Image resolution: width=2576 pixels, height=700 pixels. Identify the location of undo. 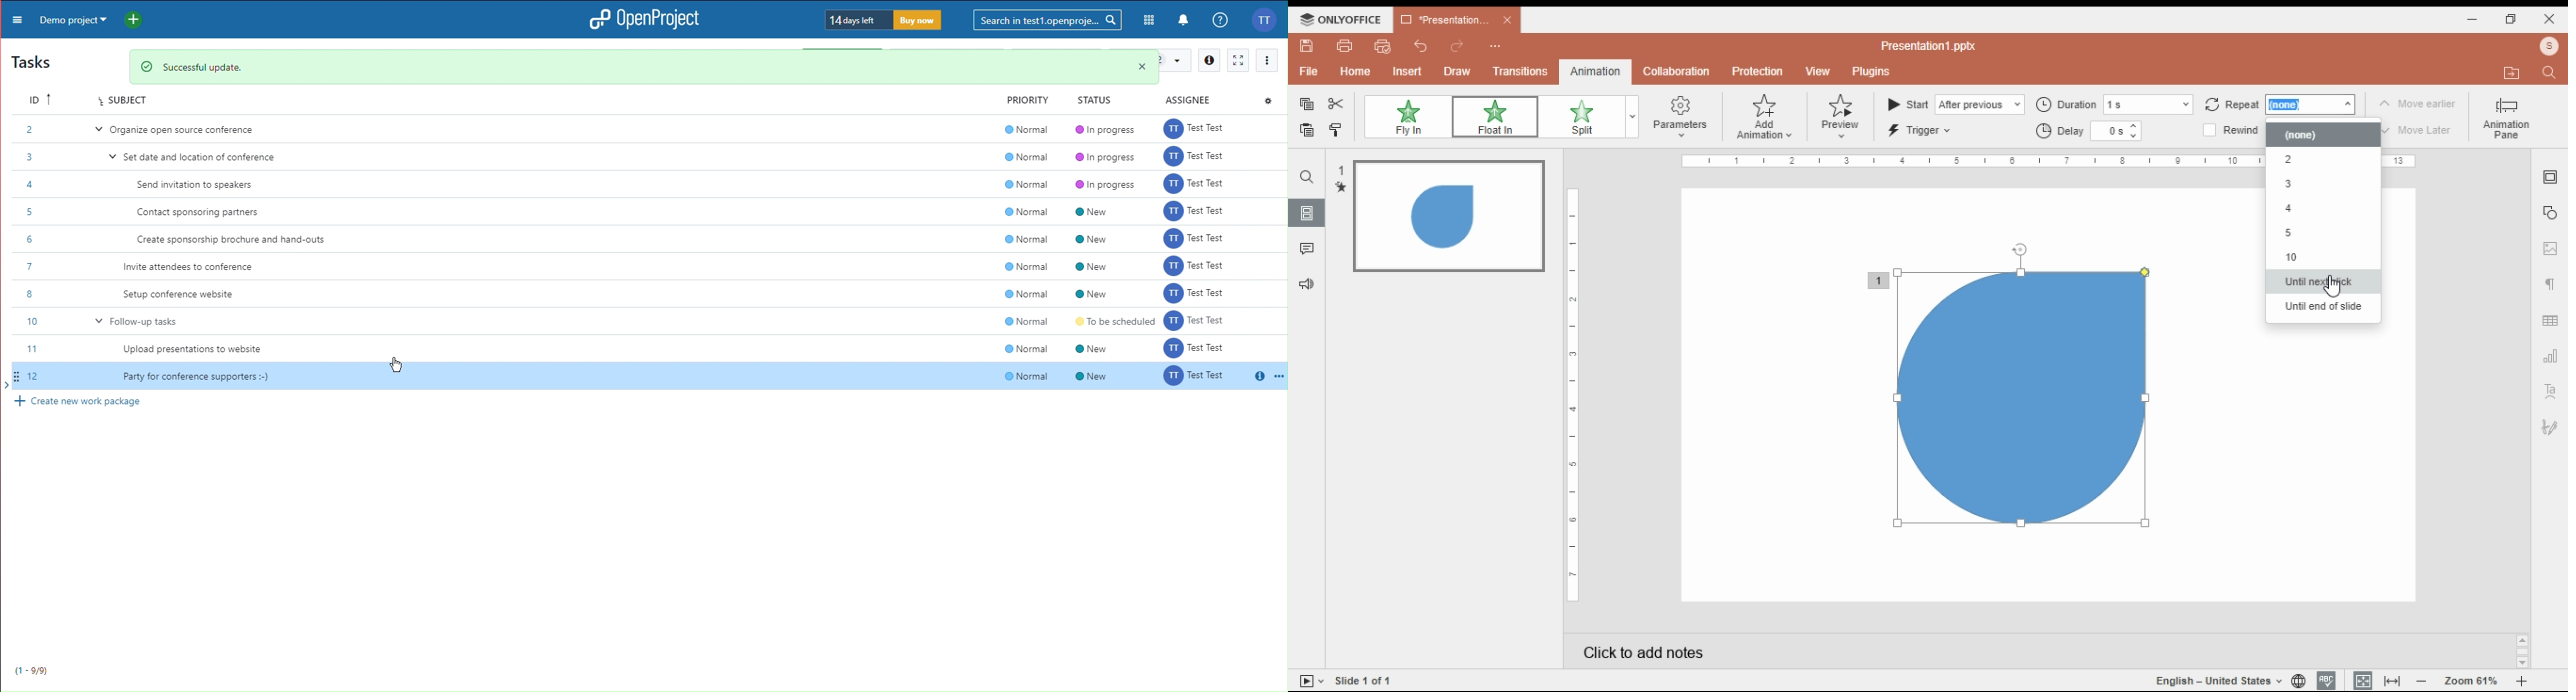
(1421, 46).